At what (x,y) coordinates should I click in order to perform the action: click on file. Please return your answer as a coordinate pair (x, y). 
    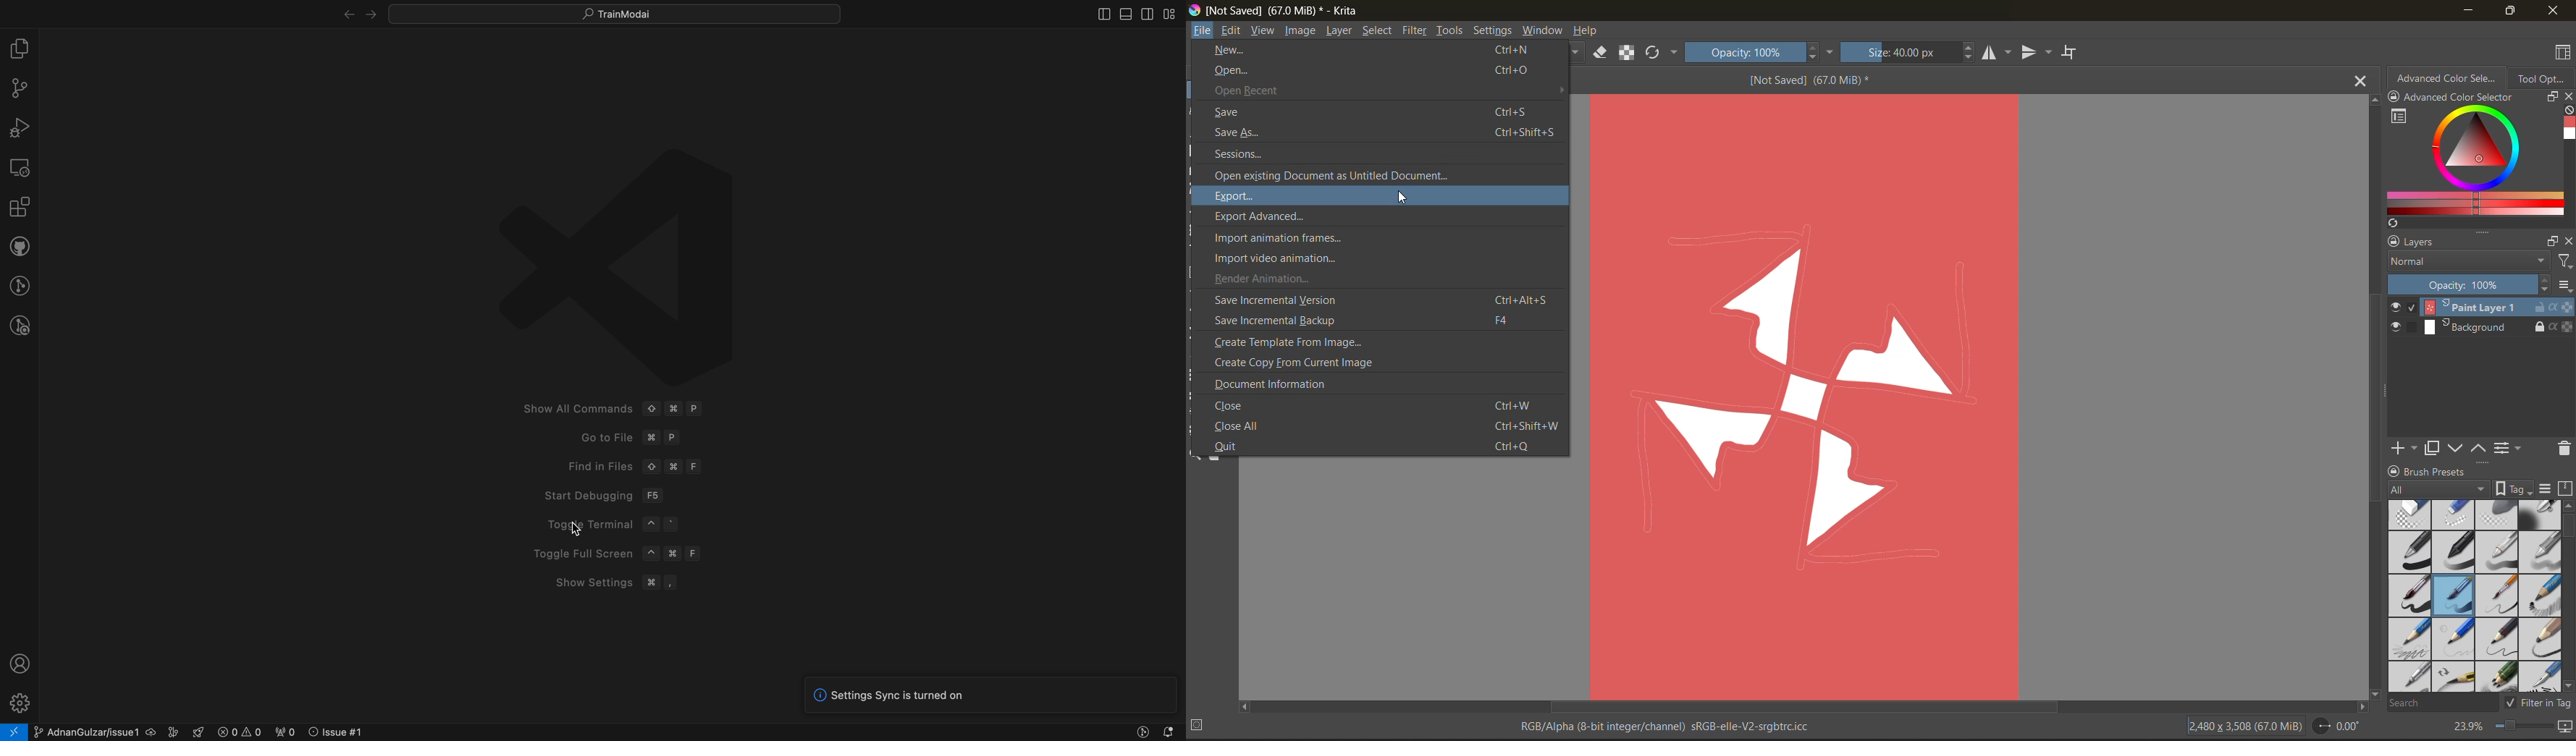
    Looking at the image, I should click on (1204, 30).